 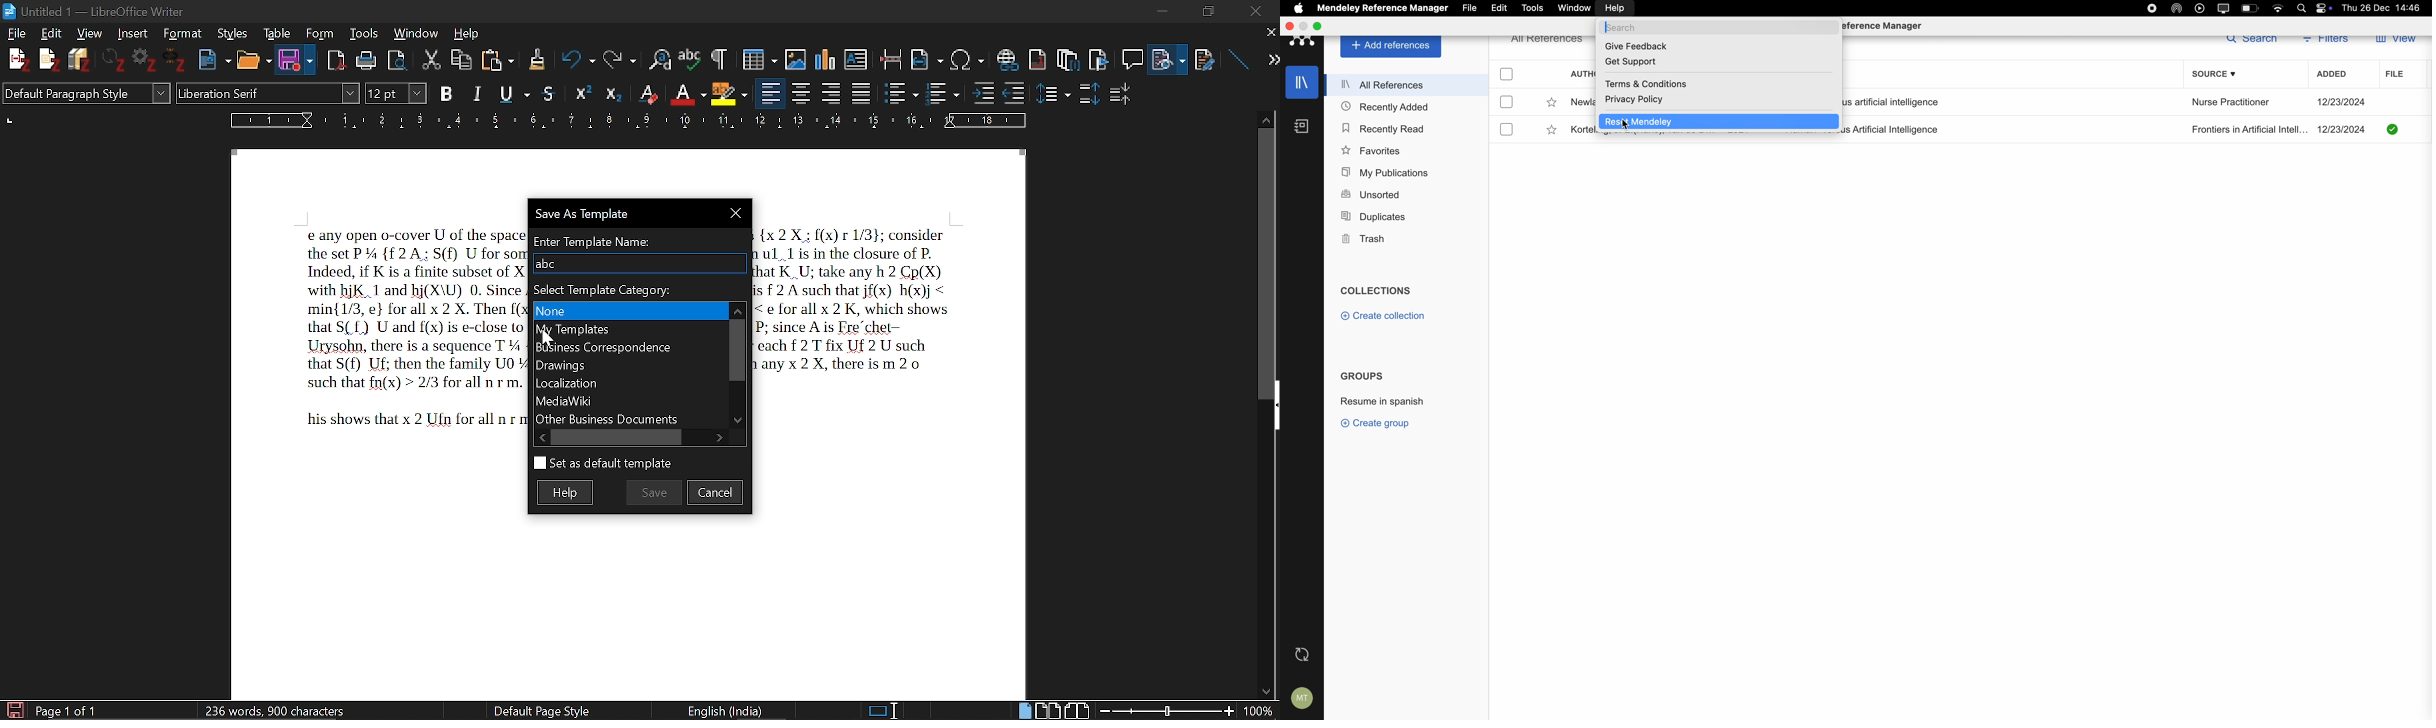 What do you see at coordinates (1900, 102) in the screenshot?
I see `artificial intelligence` at bounding box center [1900, 102].